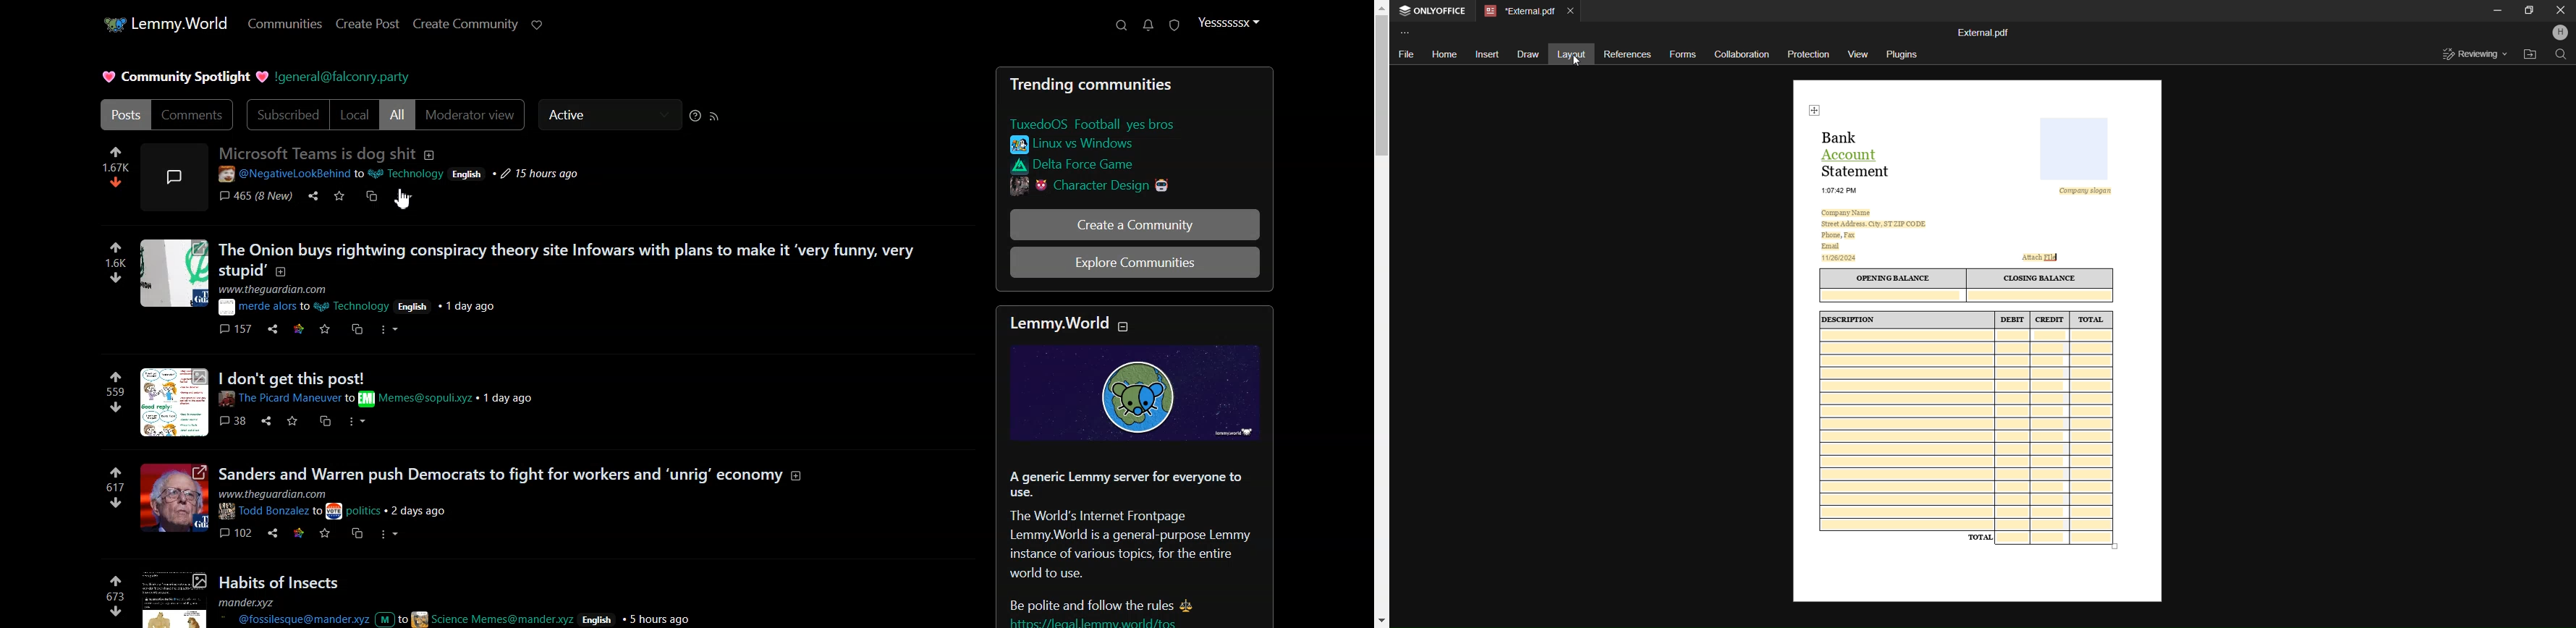  Describe the element at coordinates (1809, 54) in the screenshot. I see `Protection` at that location.